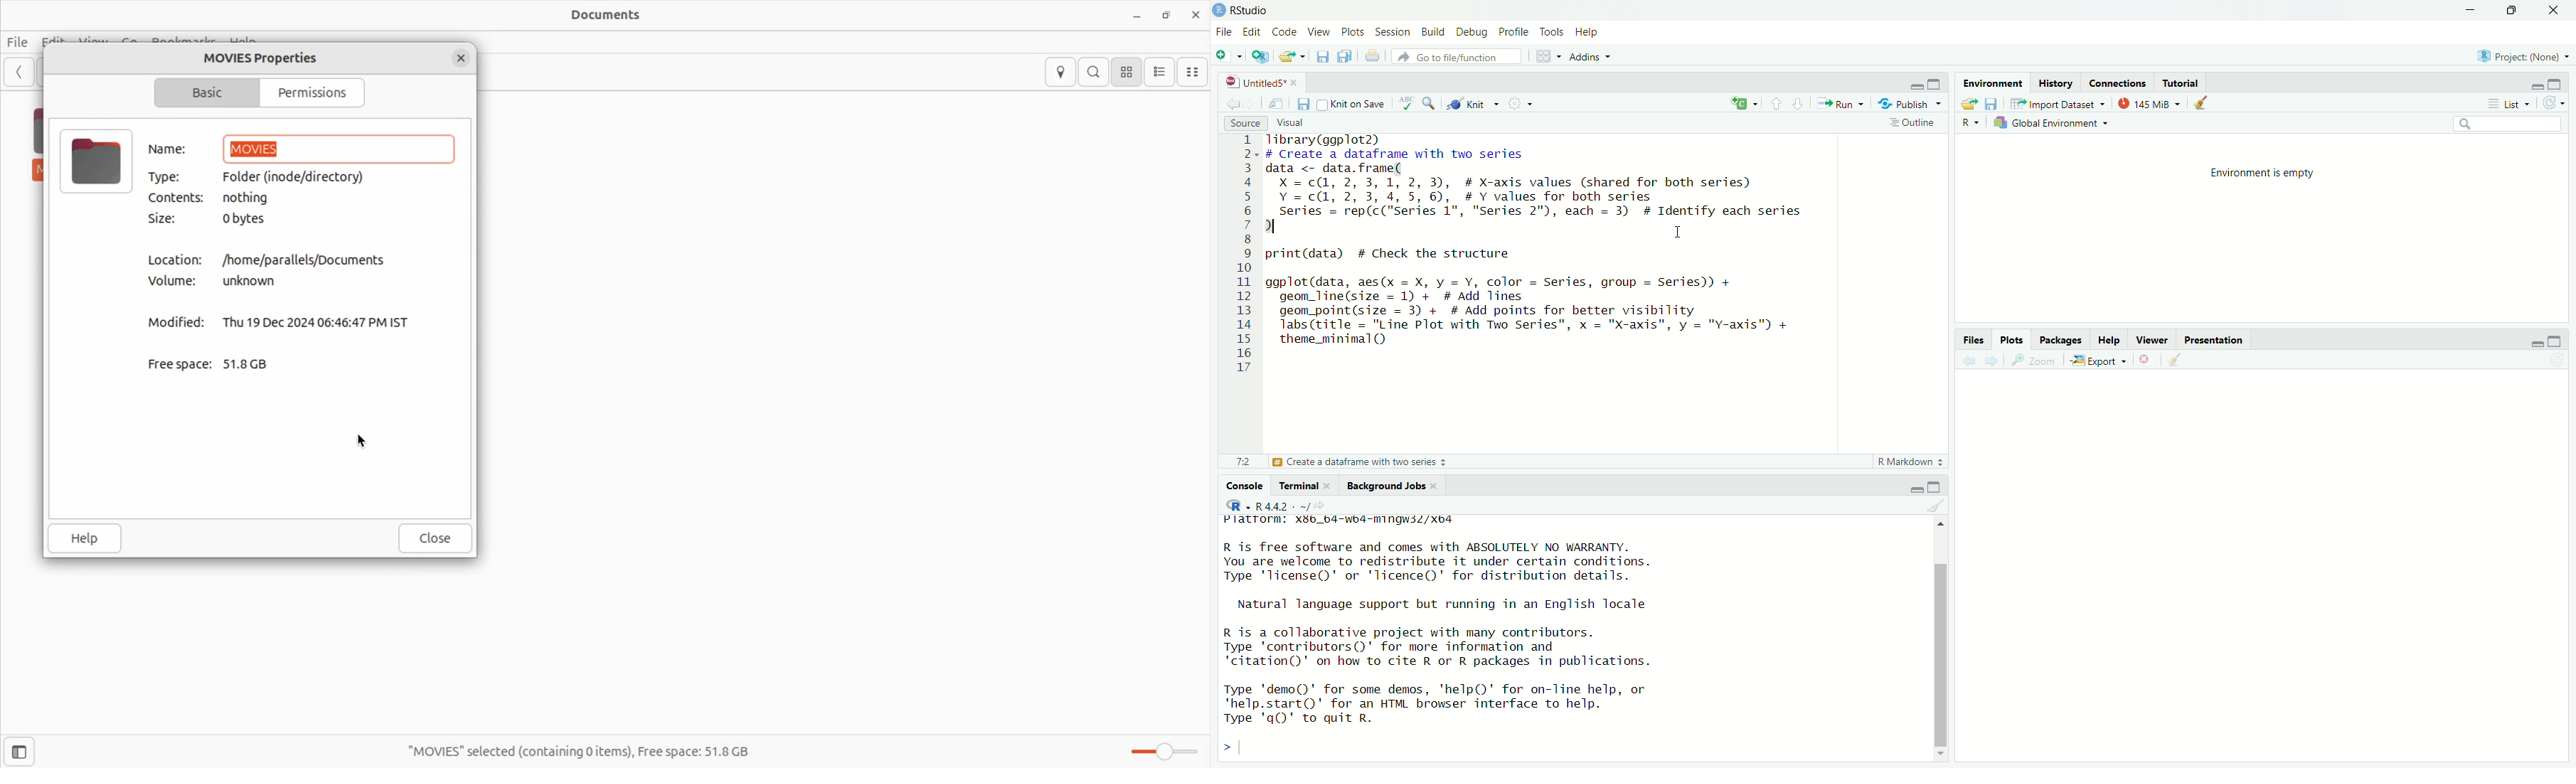  Describe the element at coordinates (1220, 745) in the screenshot. I see `>` at that location.